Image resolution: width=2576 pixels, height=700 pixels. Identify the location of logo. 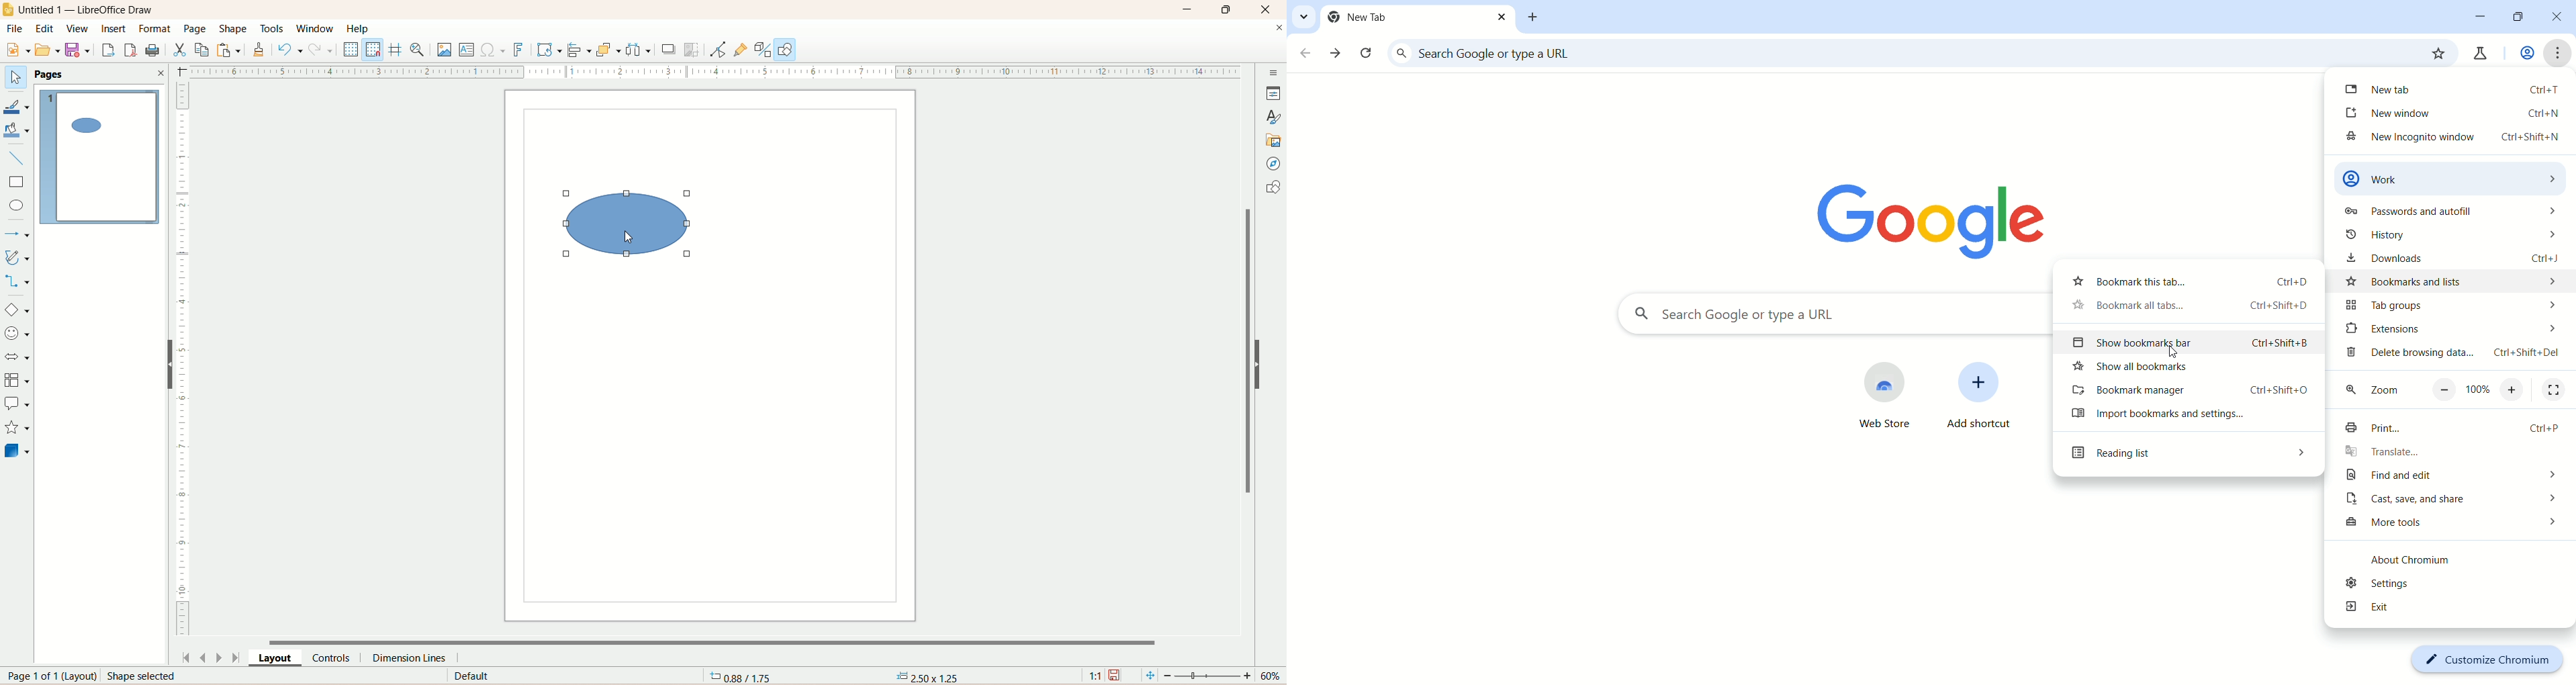
(9, 9).